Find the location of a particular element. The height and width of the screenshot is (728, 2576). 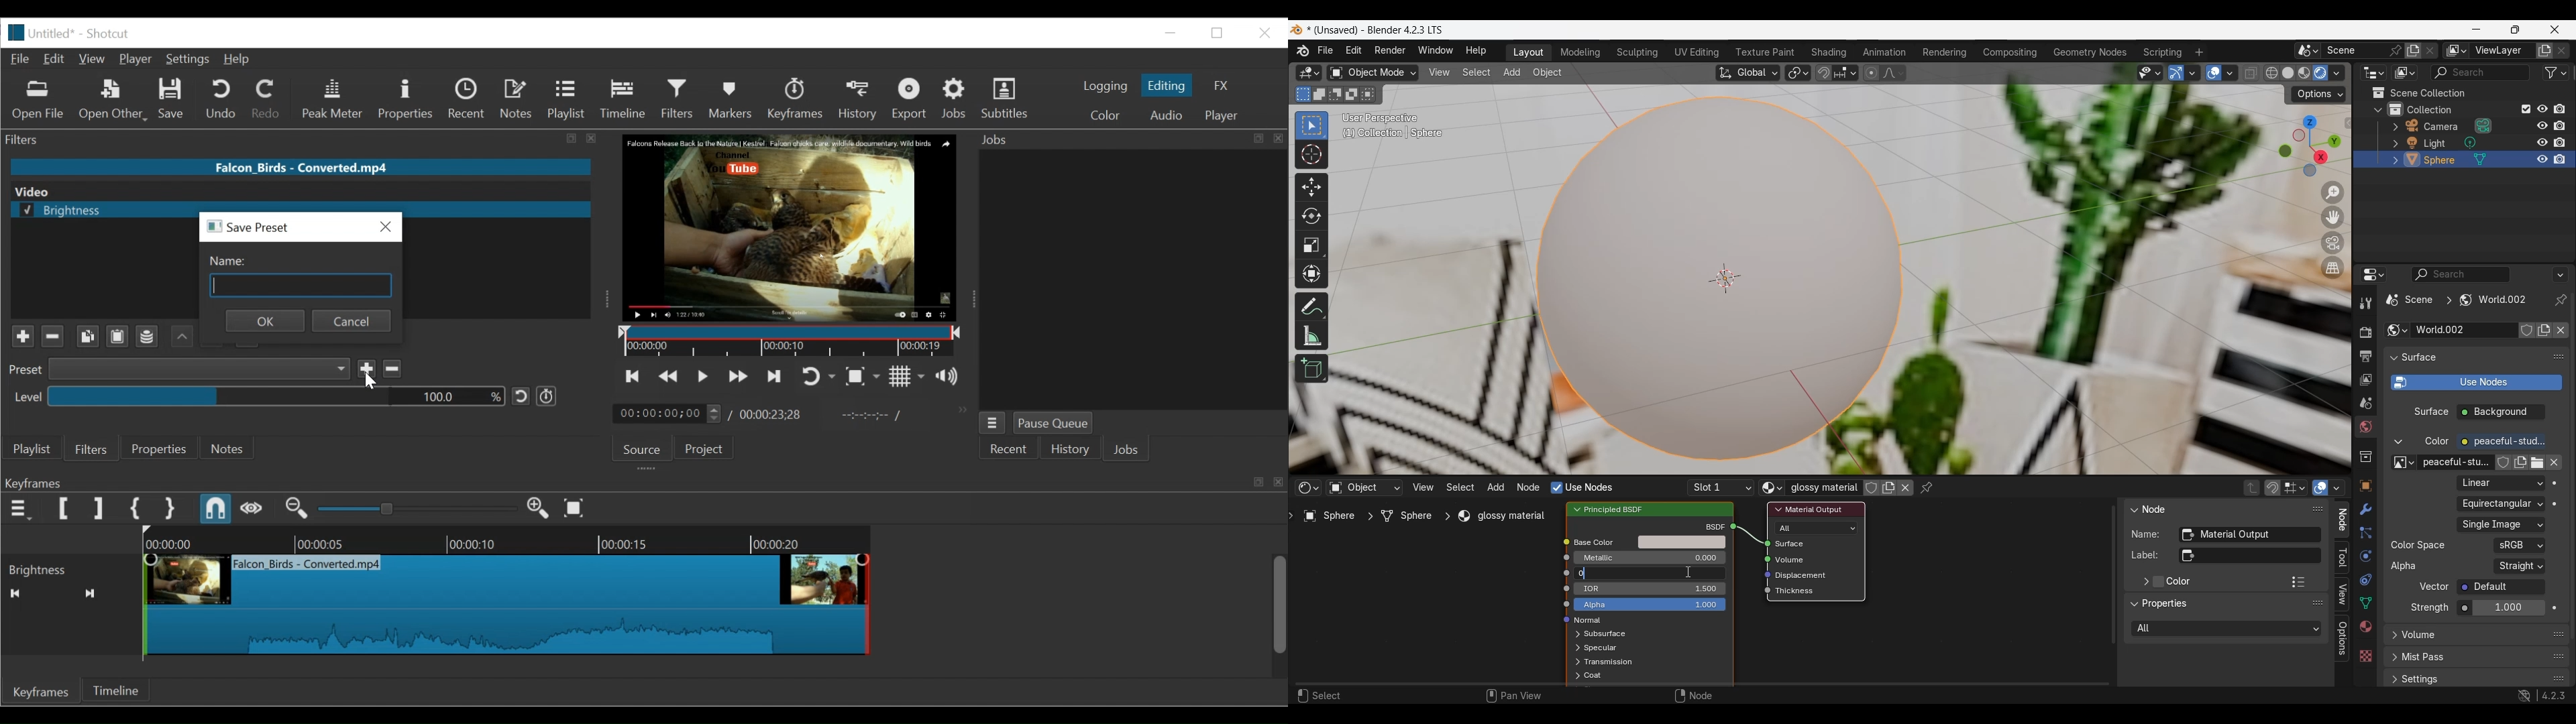

Overlays is located at coordinates (2337, 487).